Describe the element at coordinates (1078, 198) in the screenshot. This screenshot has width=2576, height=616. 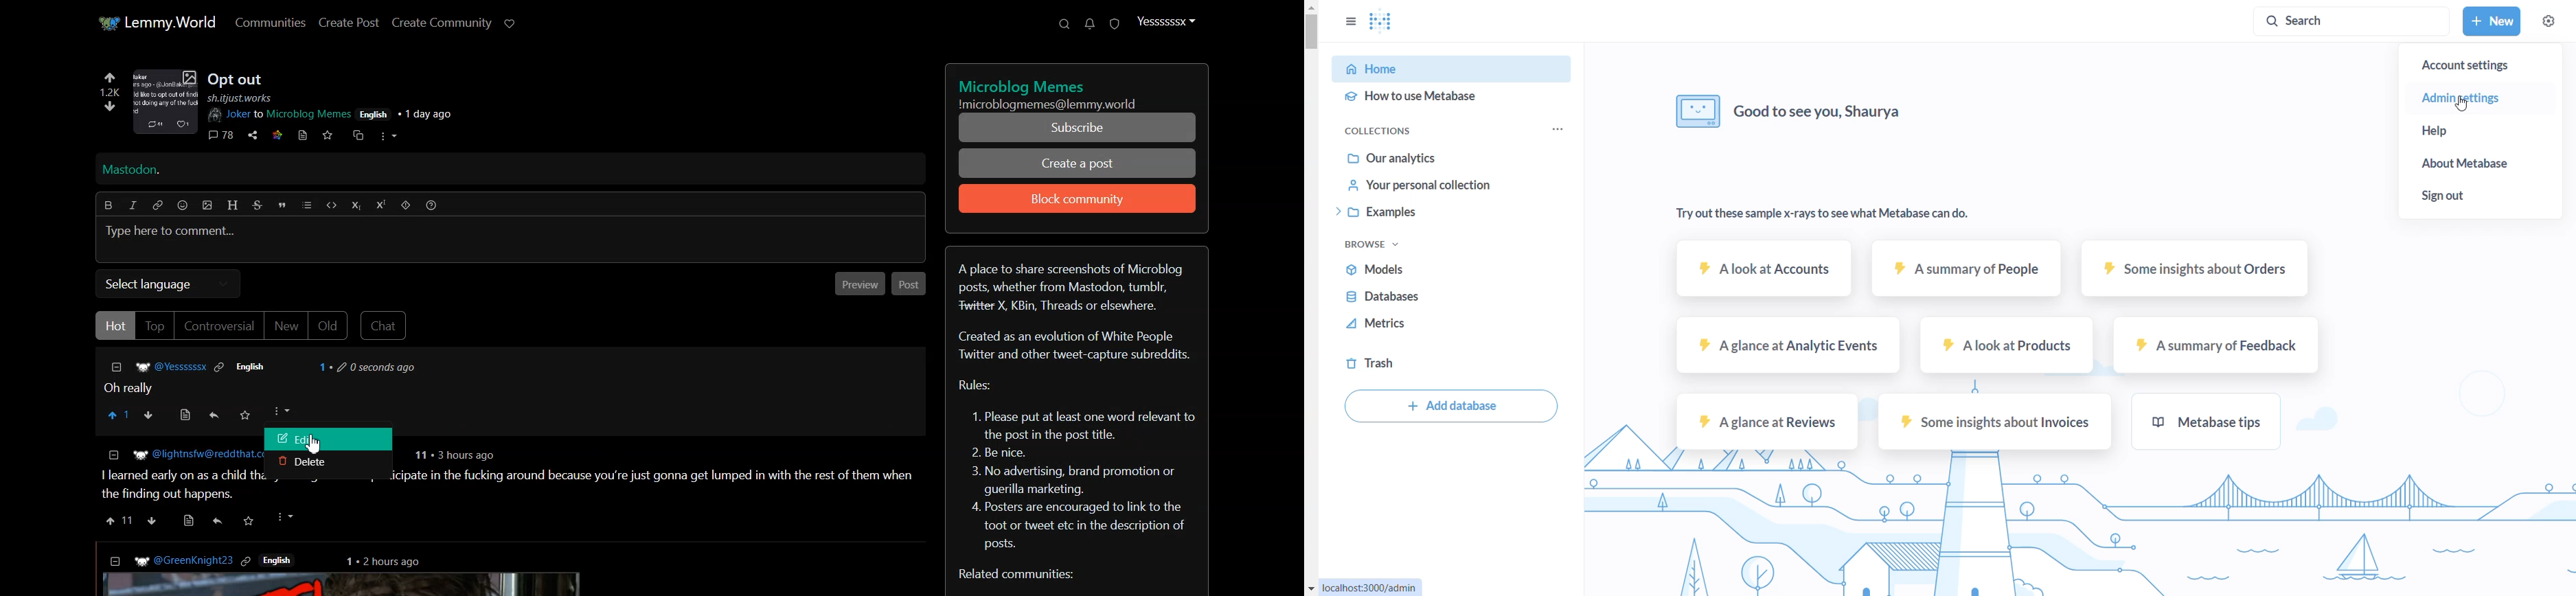
I see `Block community` at that location.